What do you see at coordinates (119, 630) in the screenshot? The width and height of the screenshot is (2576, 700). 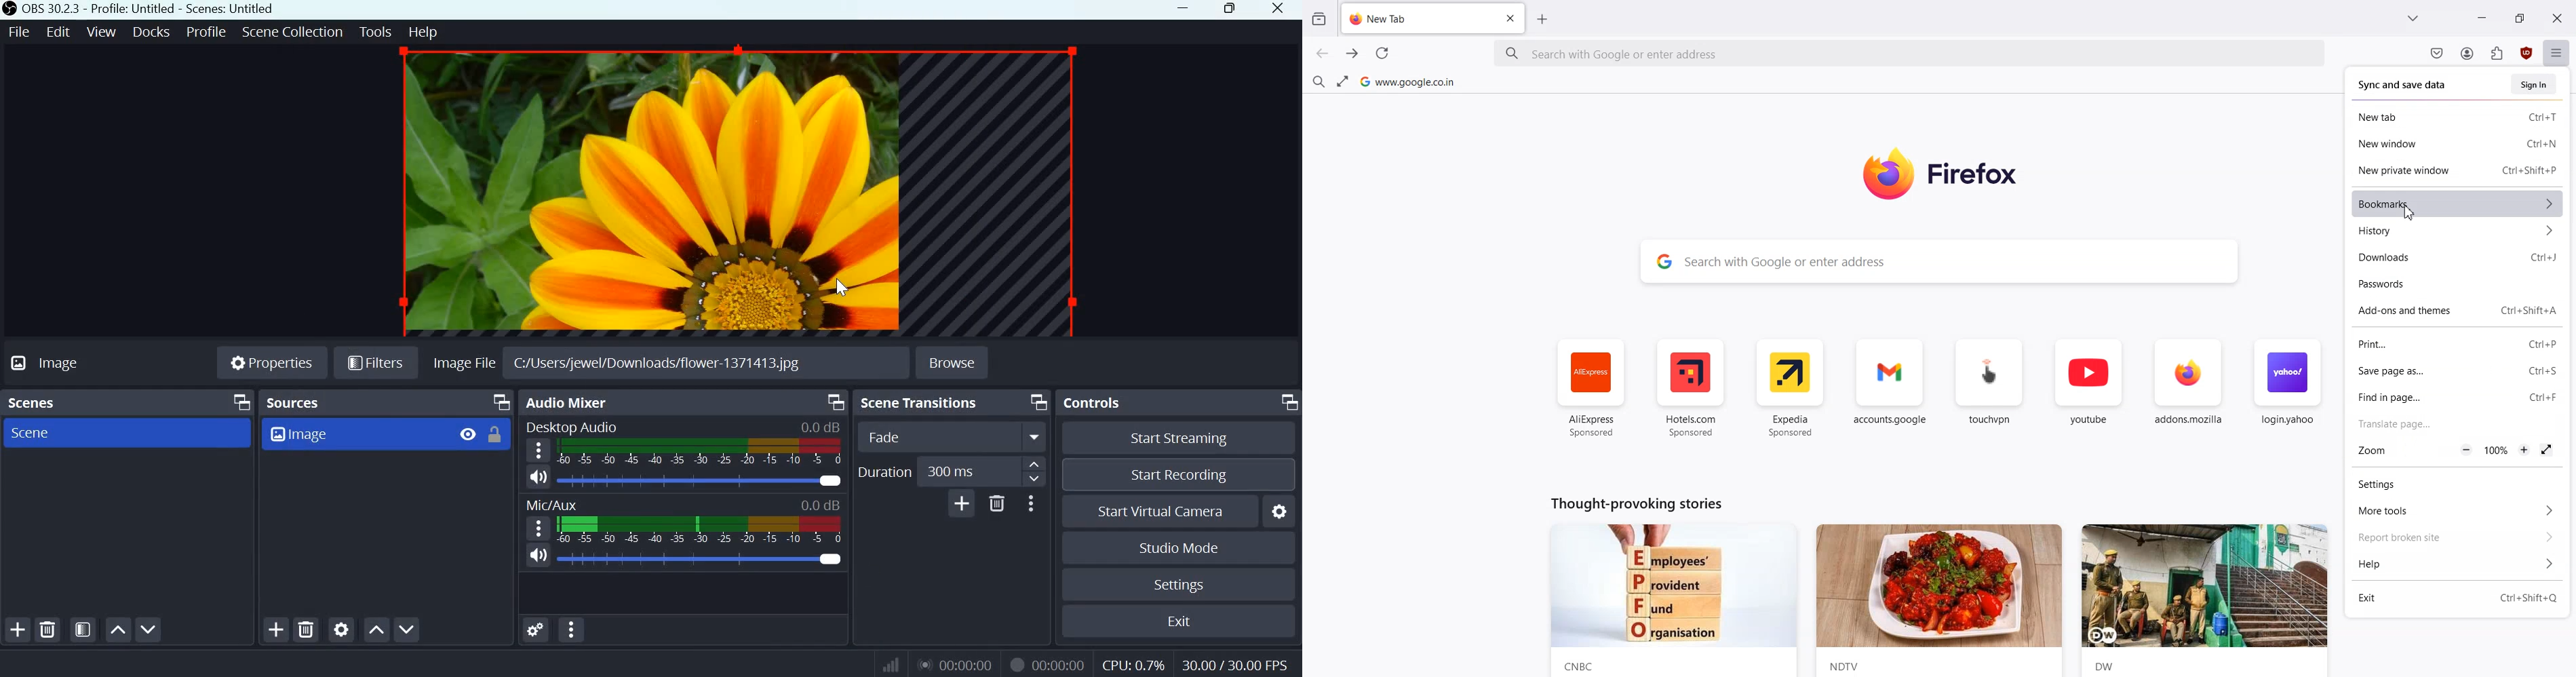 I see `Move scene up` at bounding box center [119, 630].